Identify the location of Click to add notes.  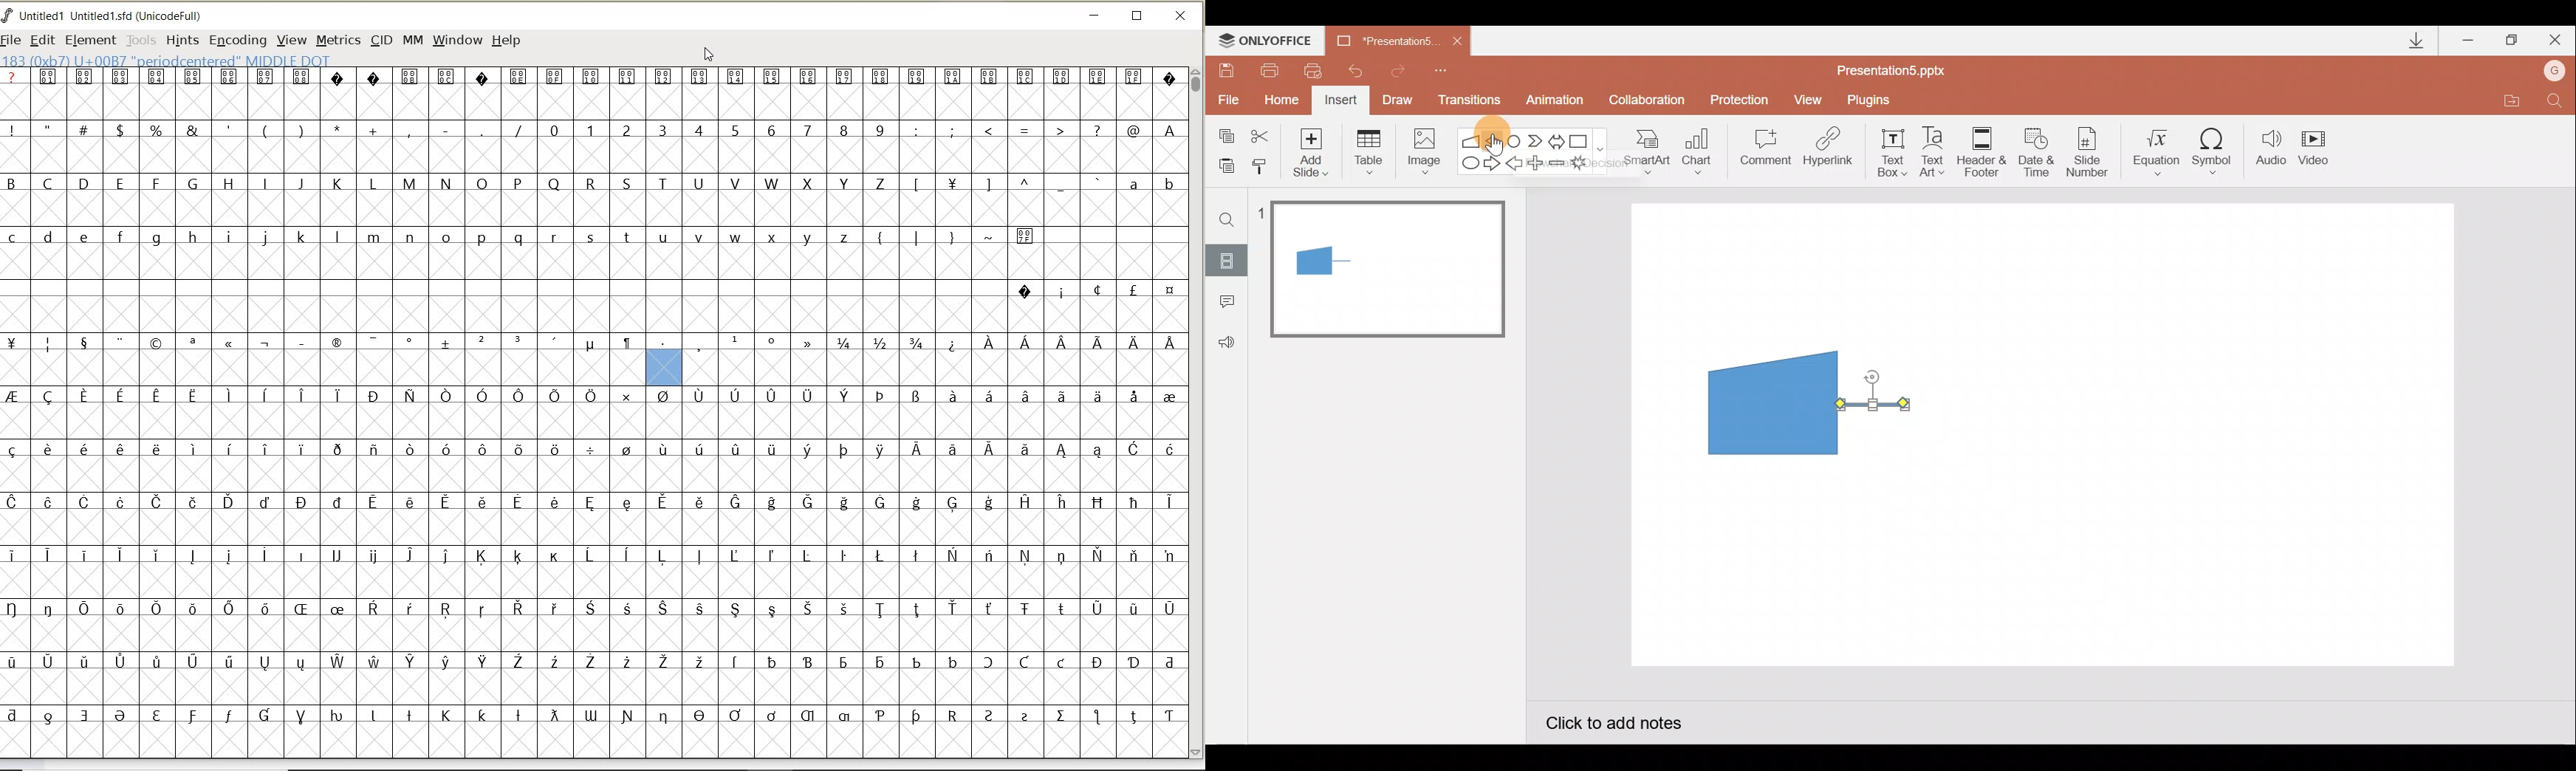
(1612, 725).